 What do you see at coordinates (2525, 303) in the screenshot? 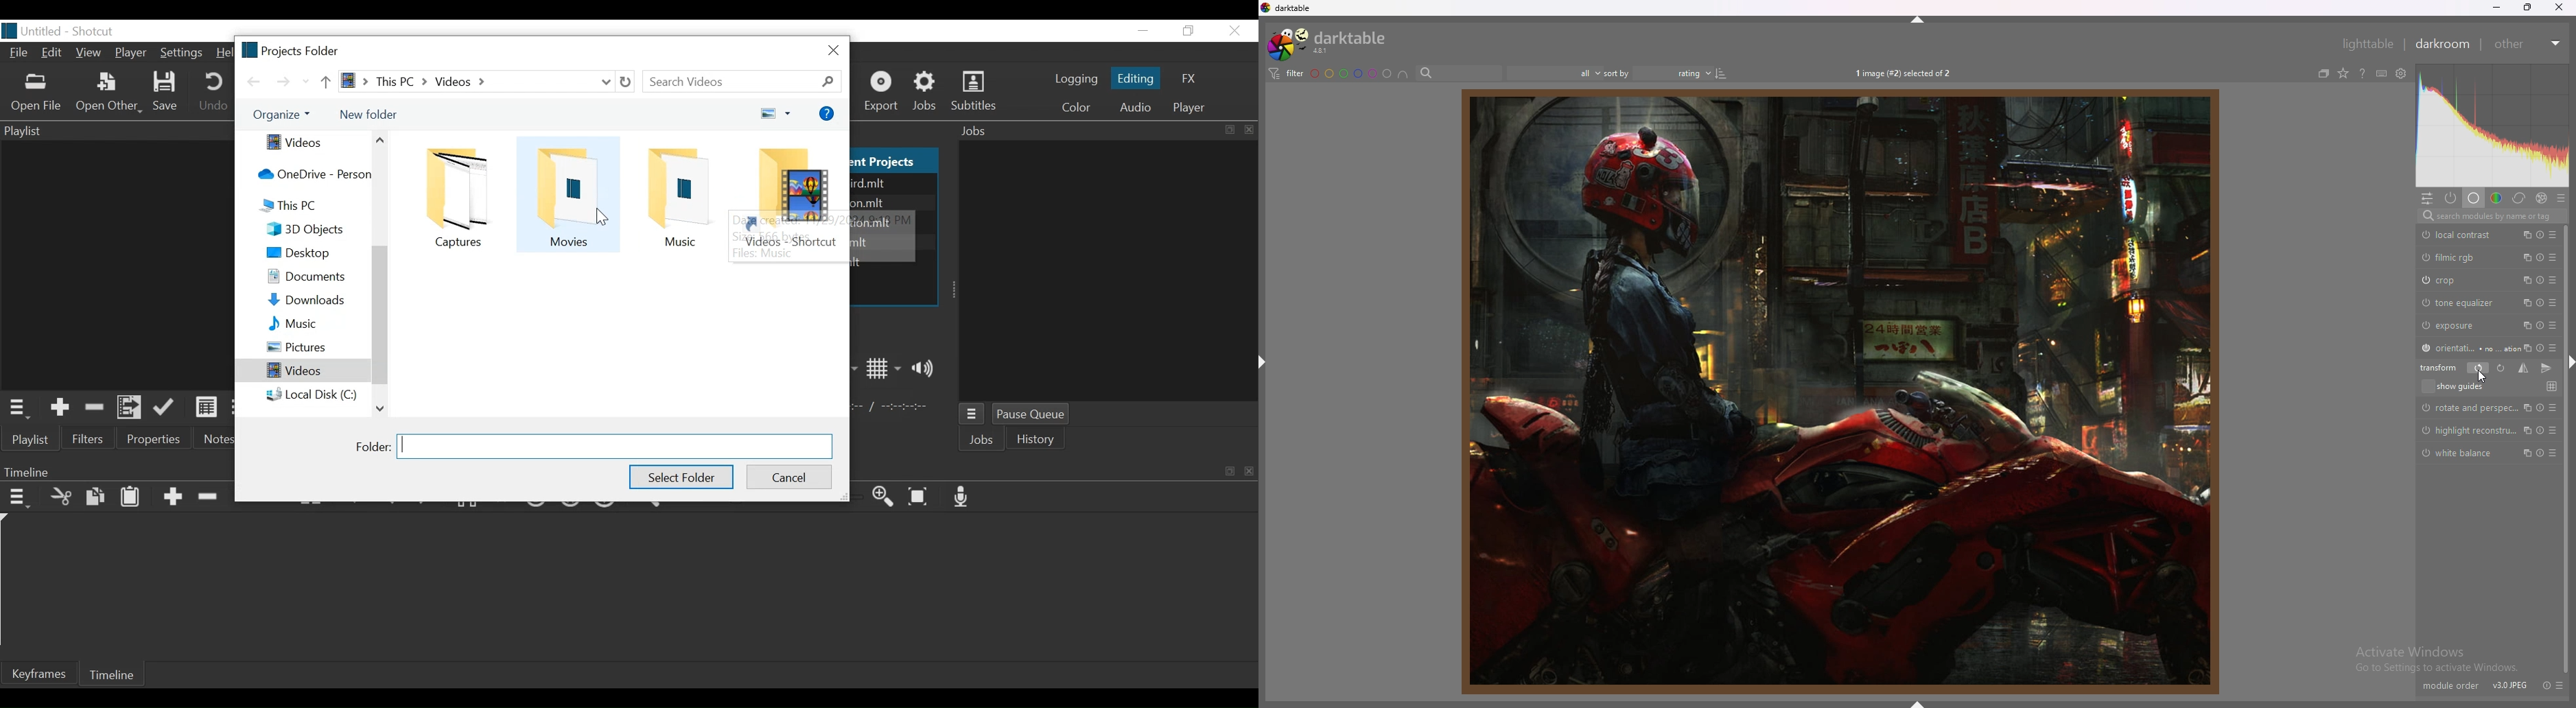
I see `multiple instances action` at bounding box center [2525, 303].